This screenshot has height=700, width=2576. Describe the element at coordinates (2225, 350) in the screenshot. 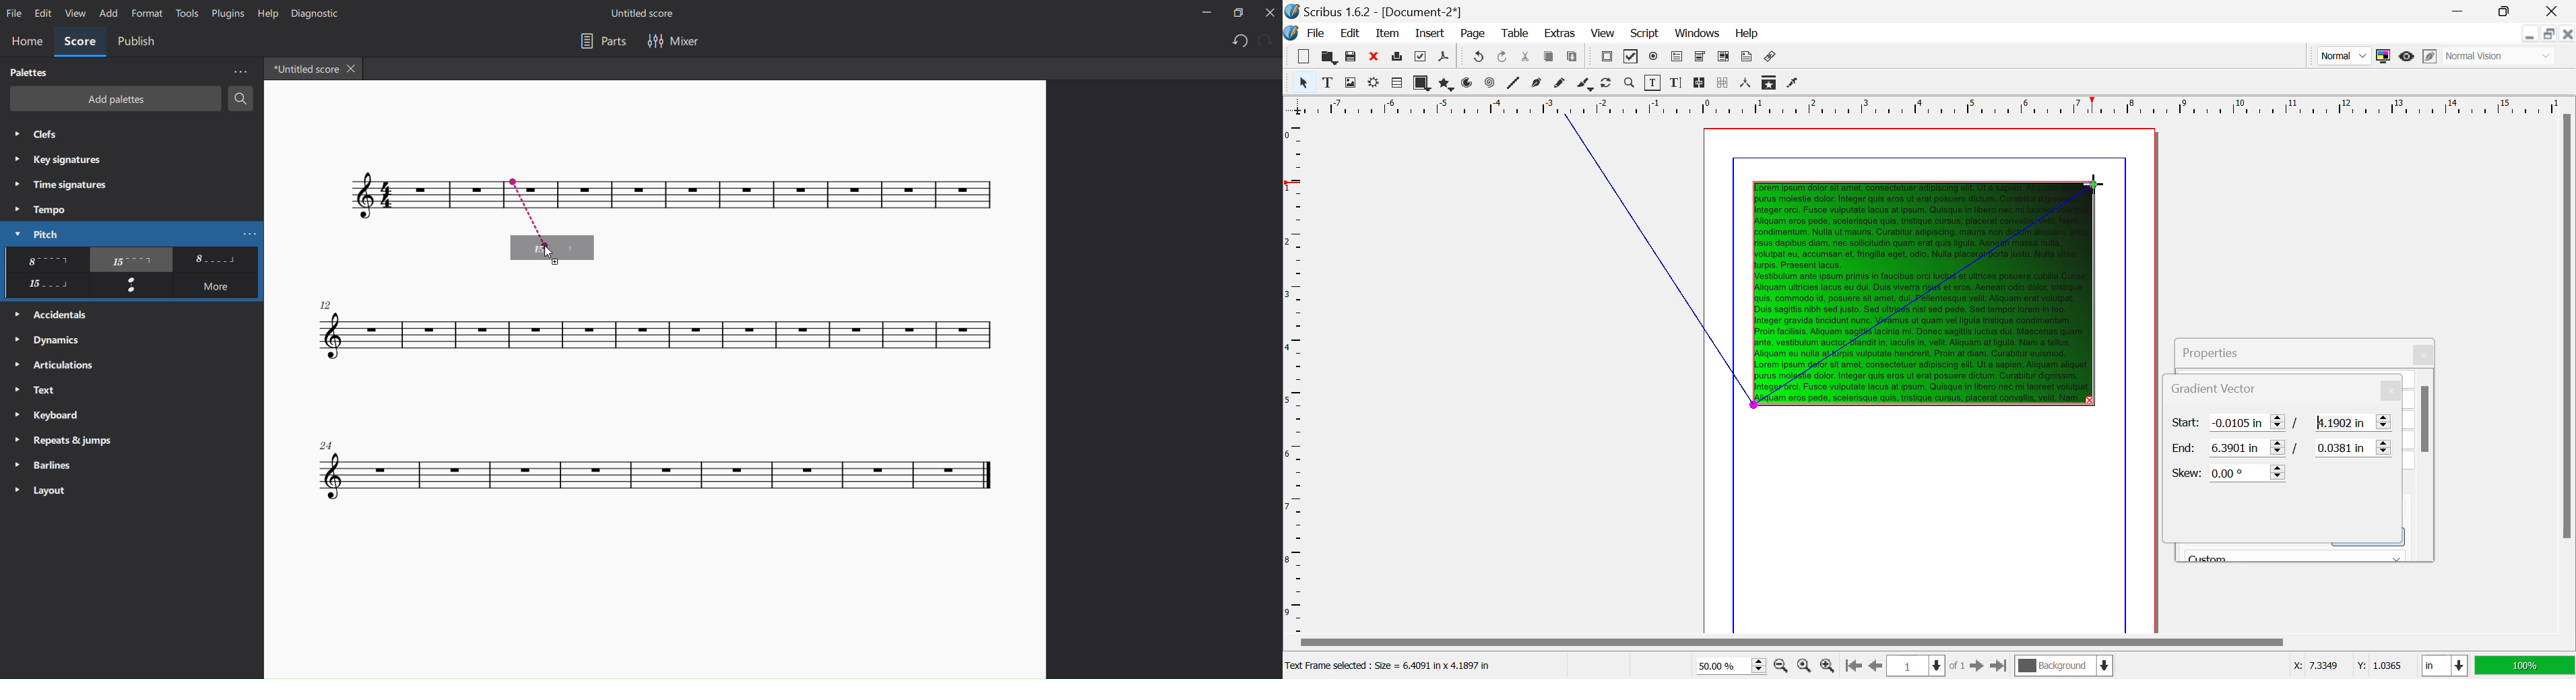

I see `Properties` at that location.